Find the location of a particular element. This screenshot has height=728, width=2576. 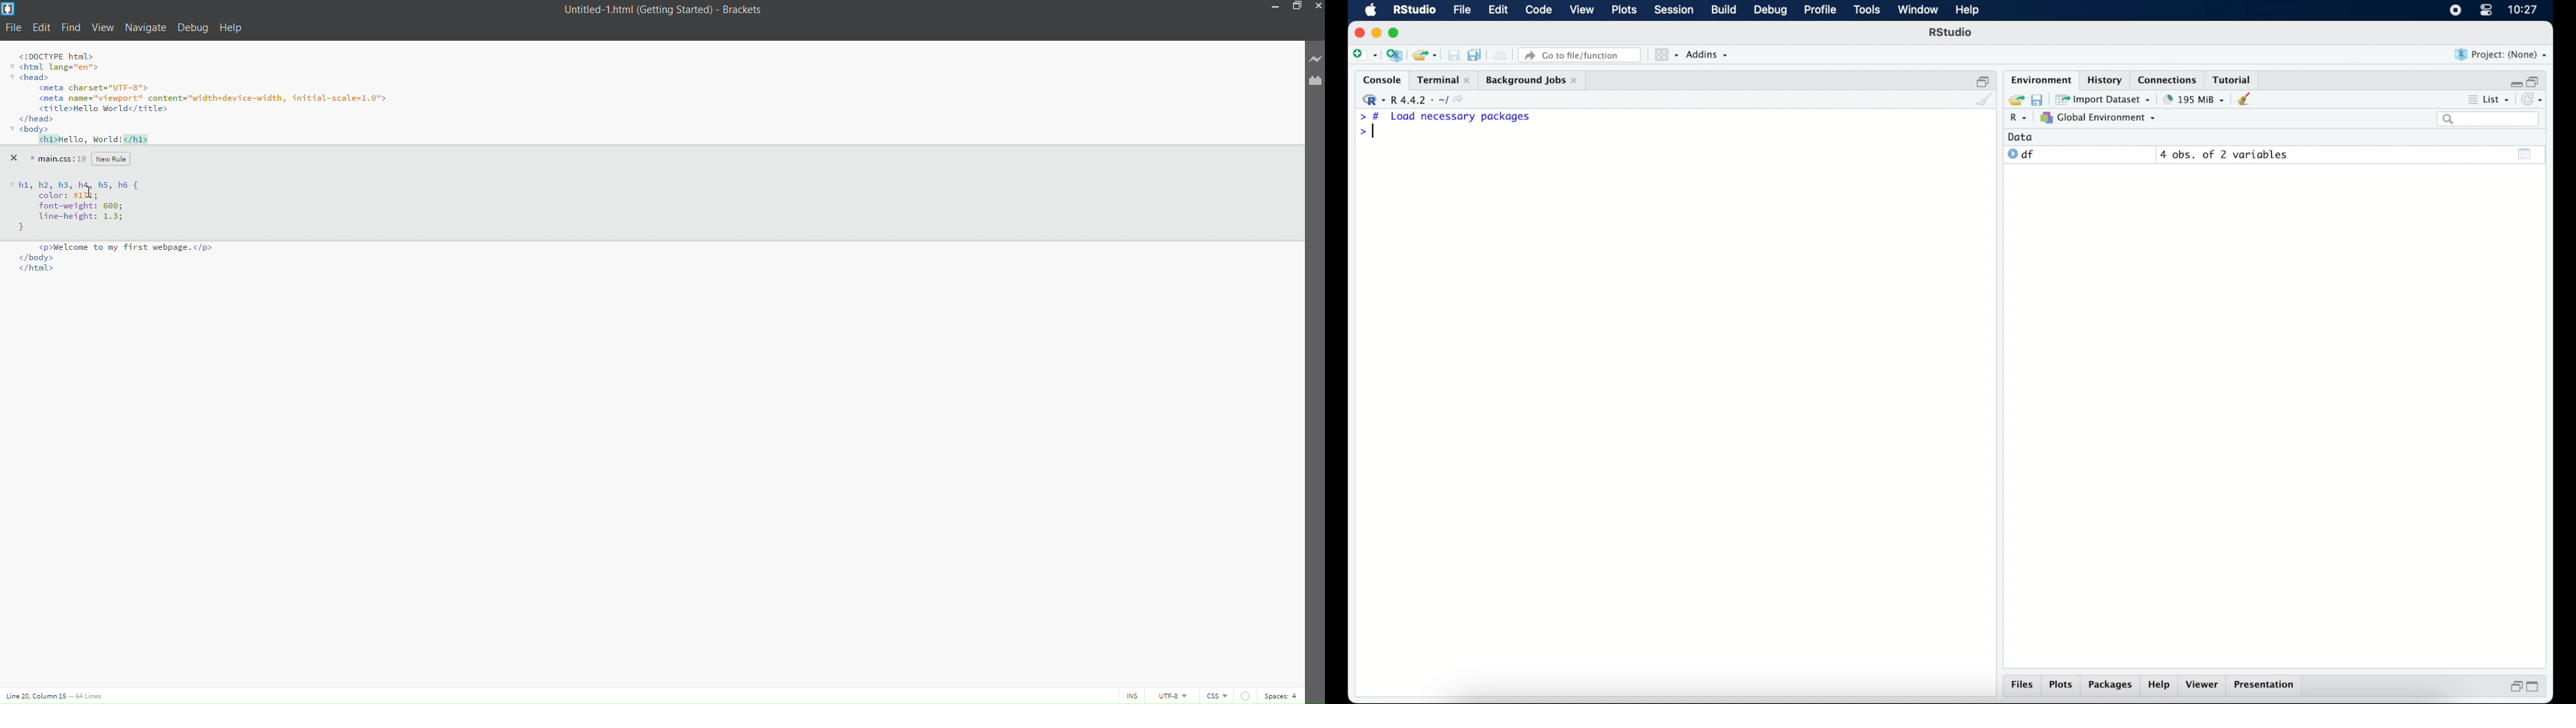

10.27 is located at coordinates (2523, 10).